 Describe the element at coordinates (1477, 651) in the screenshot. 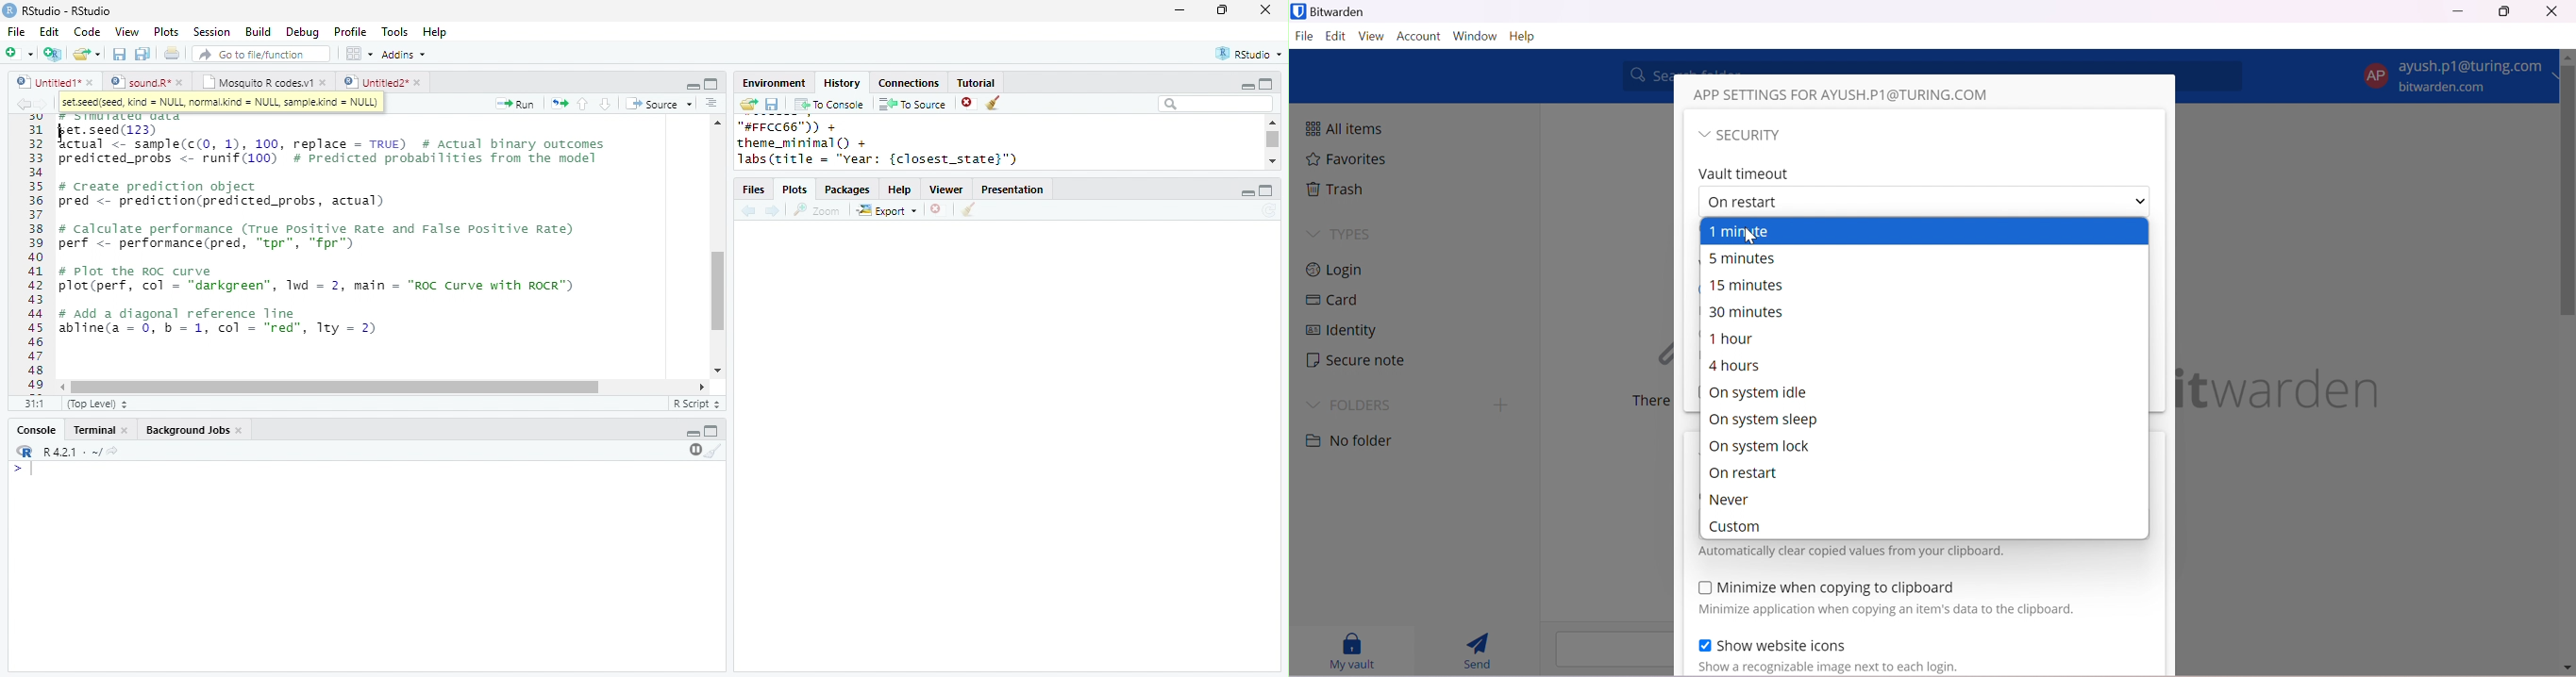

I see `Send` at that location.